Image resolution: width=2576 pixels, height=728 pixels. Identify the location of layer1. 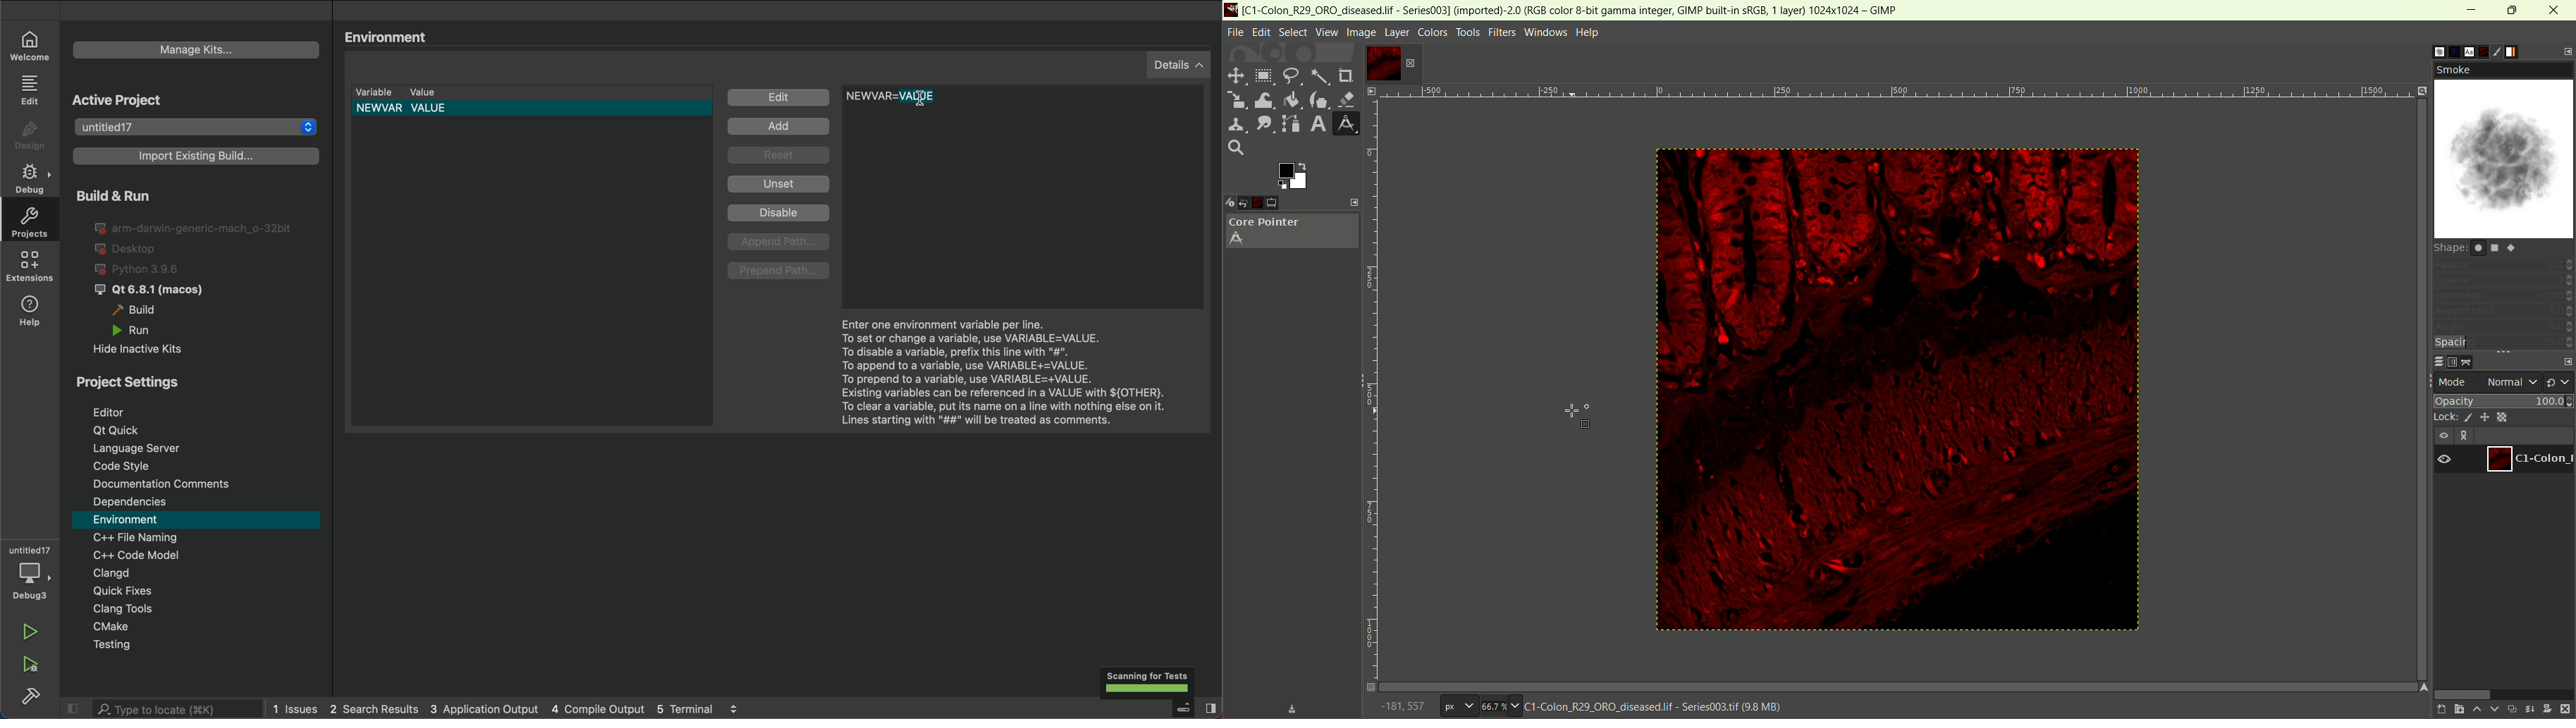
(2527, 459).